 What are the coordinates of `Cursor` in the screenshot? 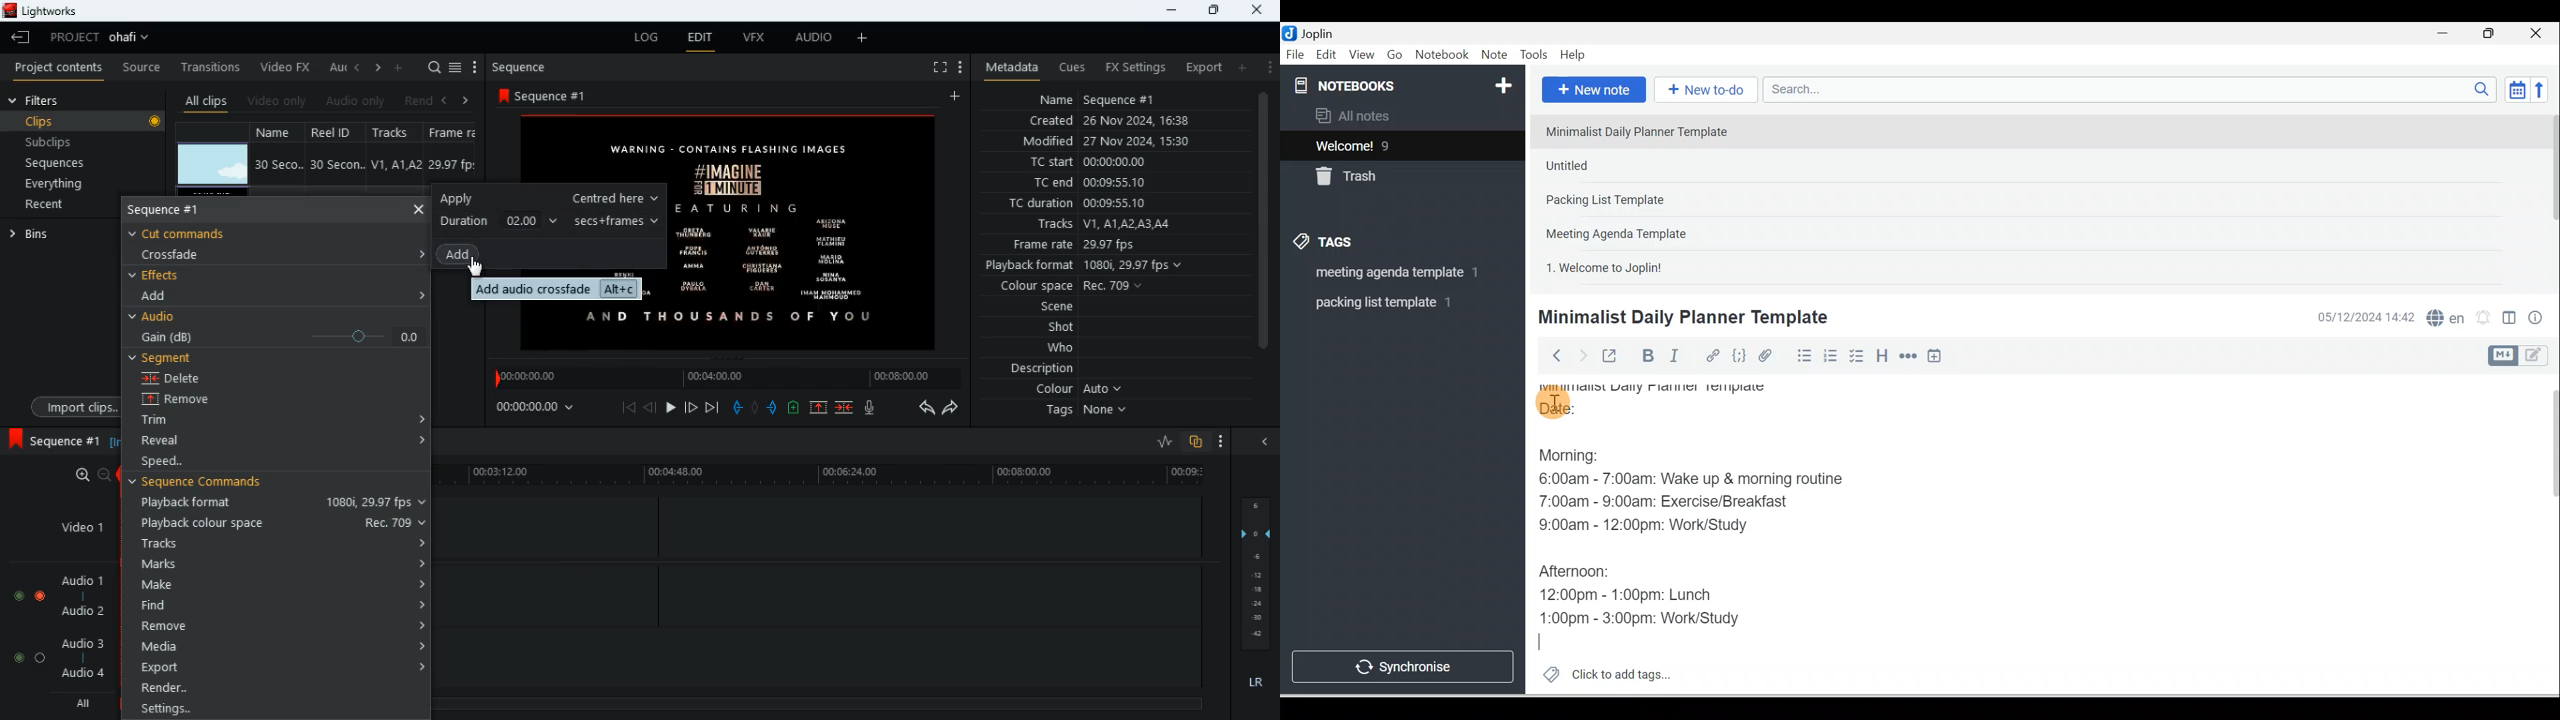 It's located at (1553, 400).